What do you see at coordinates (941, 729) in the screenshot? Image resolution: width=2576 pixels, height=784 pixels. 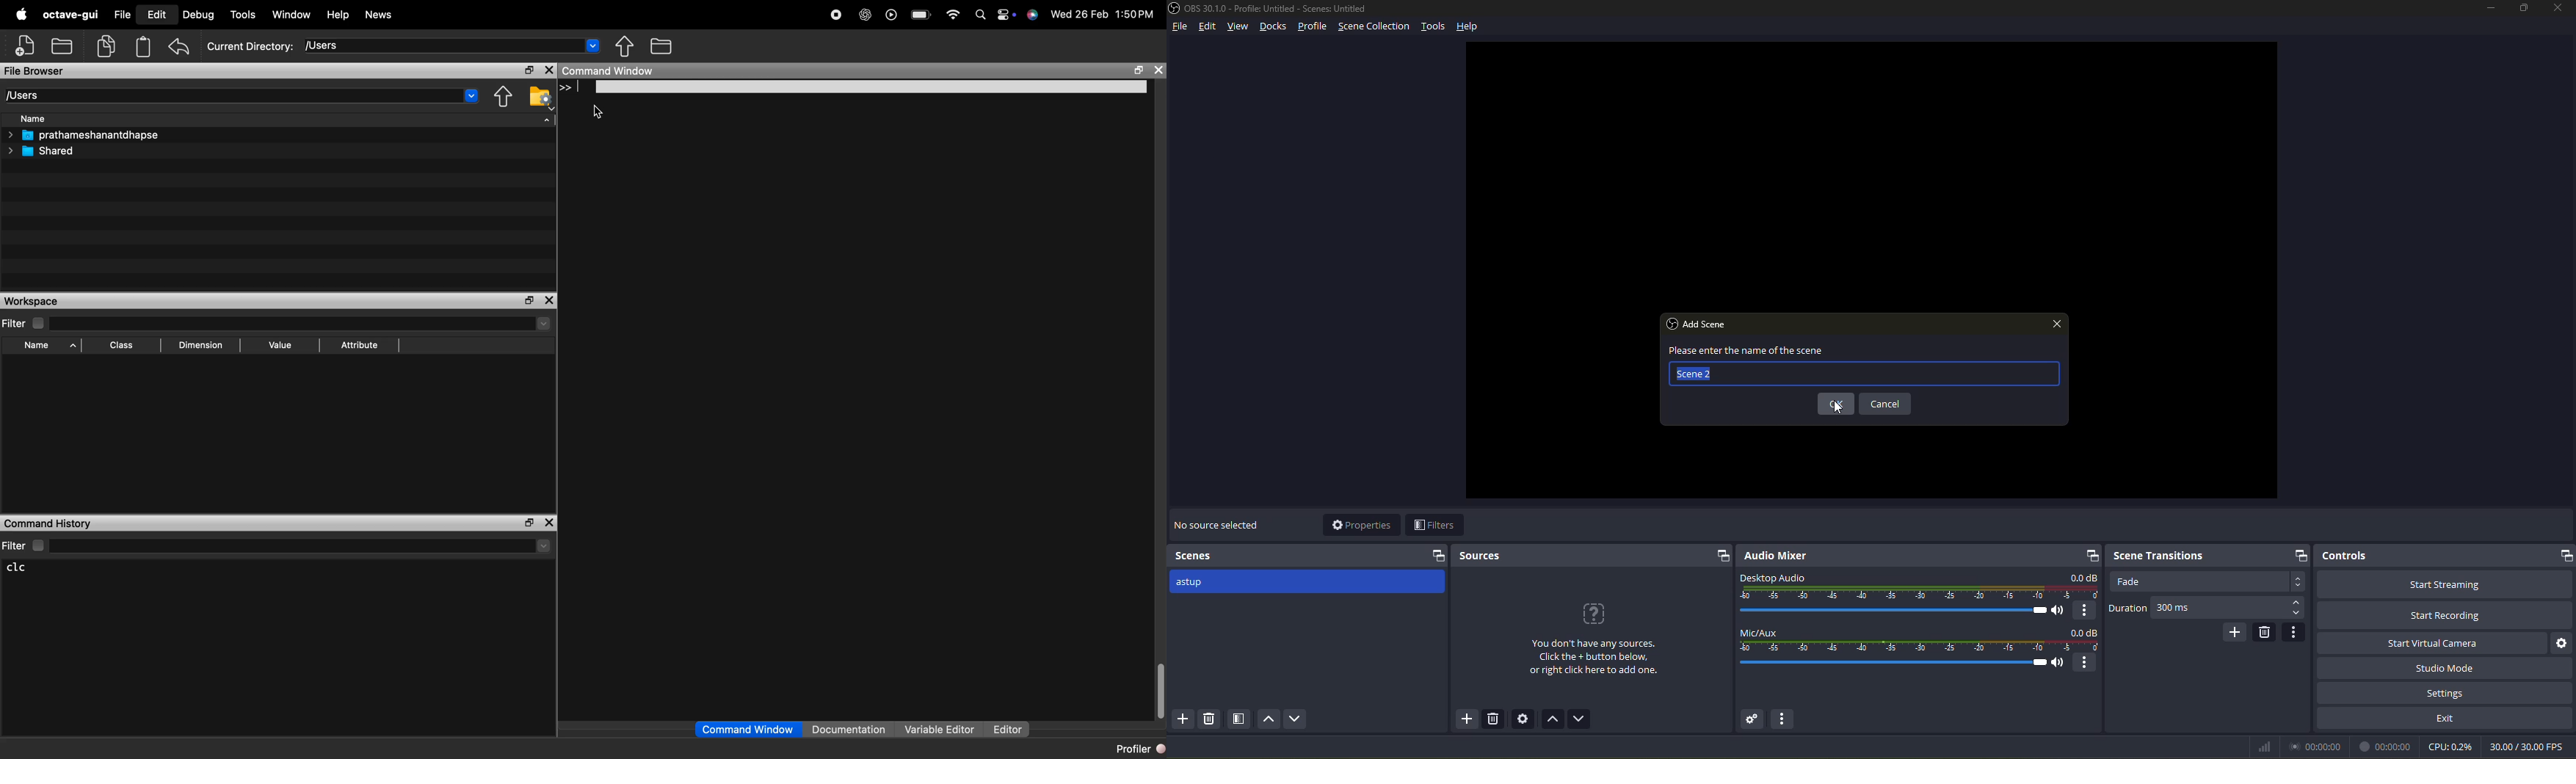 I see `Variable Editor` at bounding box center [941, 729].